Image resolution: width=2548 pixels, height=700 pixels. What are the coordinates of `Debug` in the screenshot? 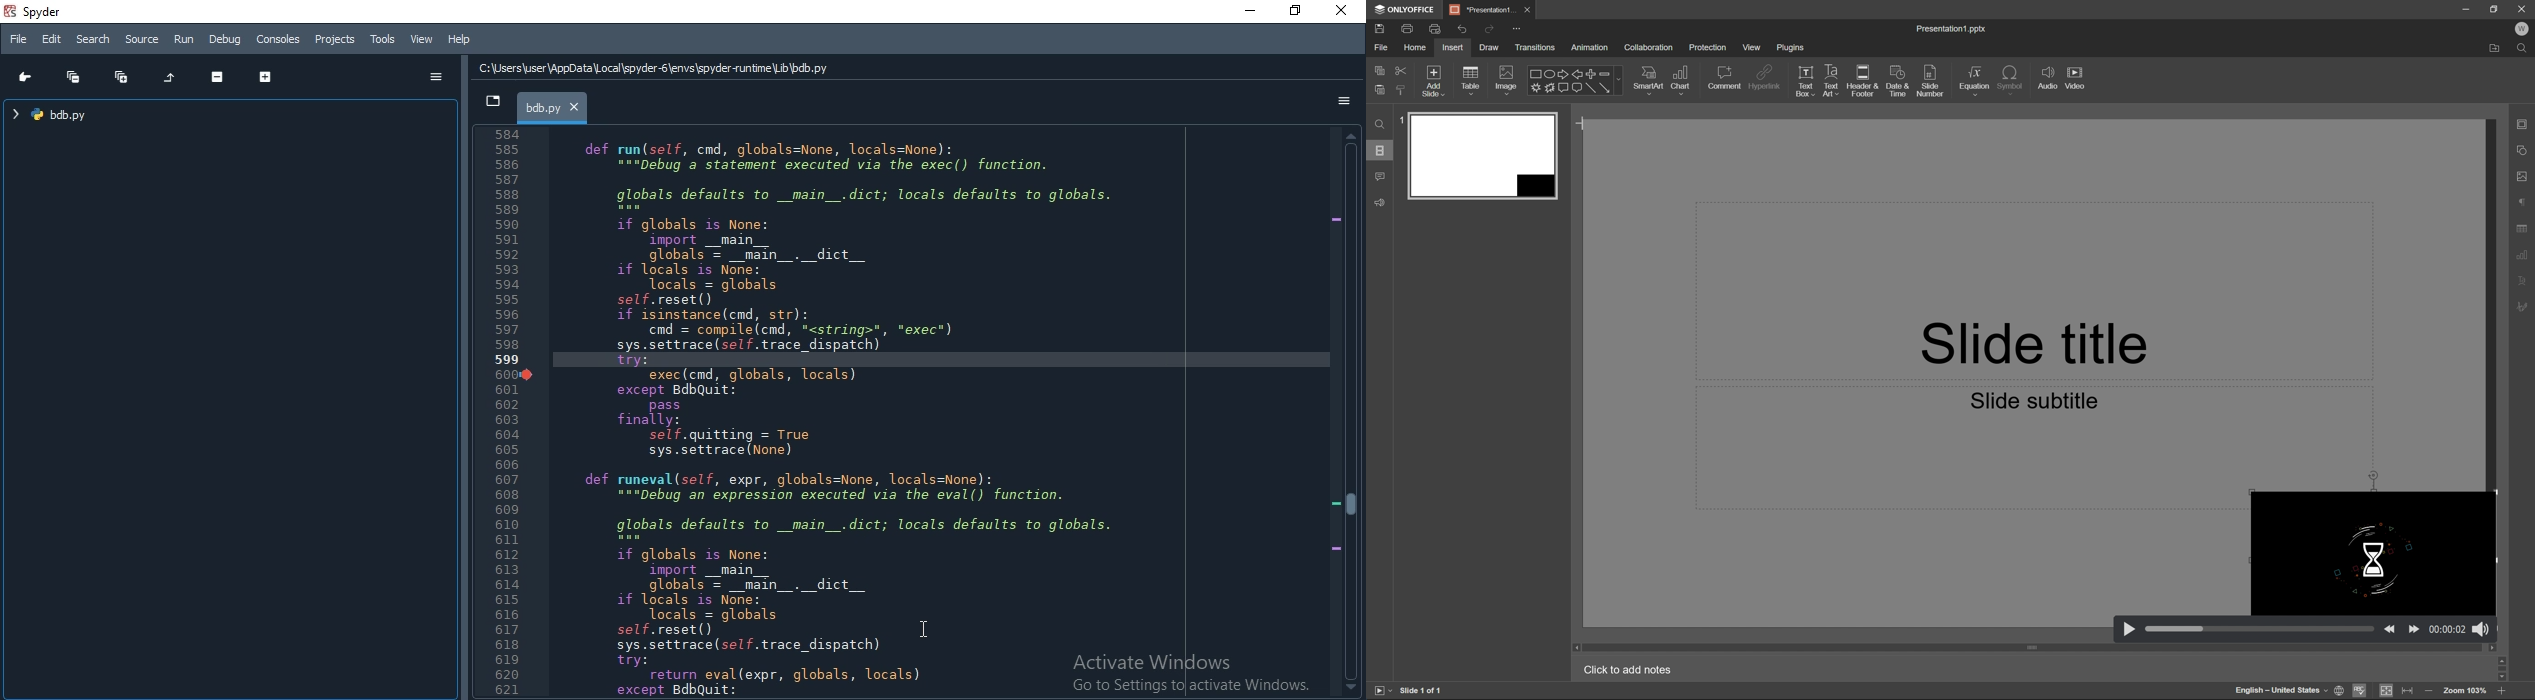 It's located at (226, 39).